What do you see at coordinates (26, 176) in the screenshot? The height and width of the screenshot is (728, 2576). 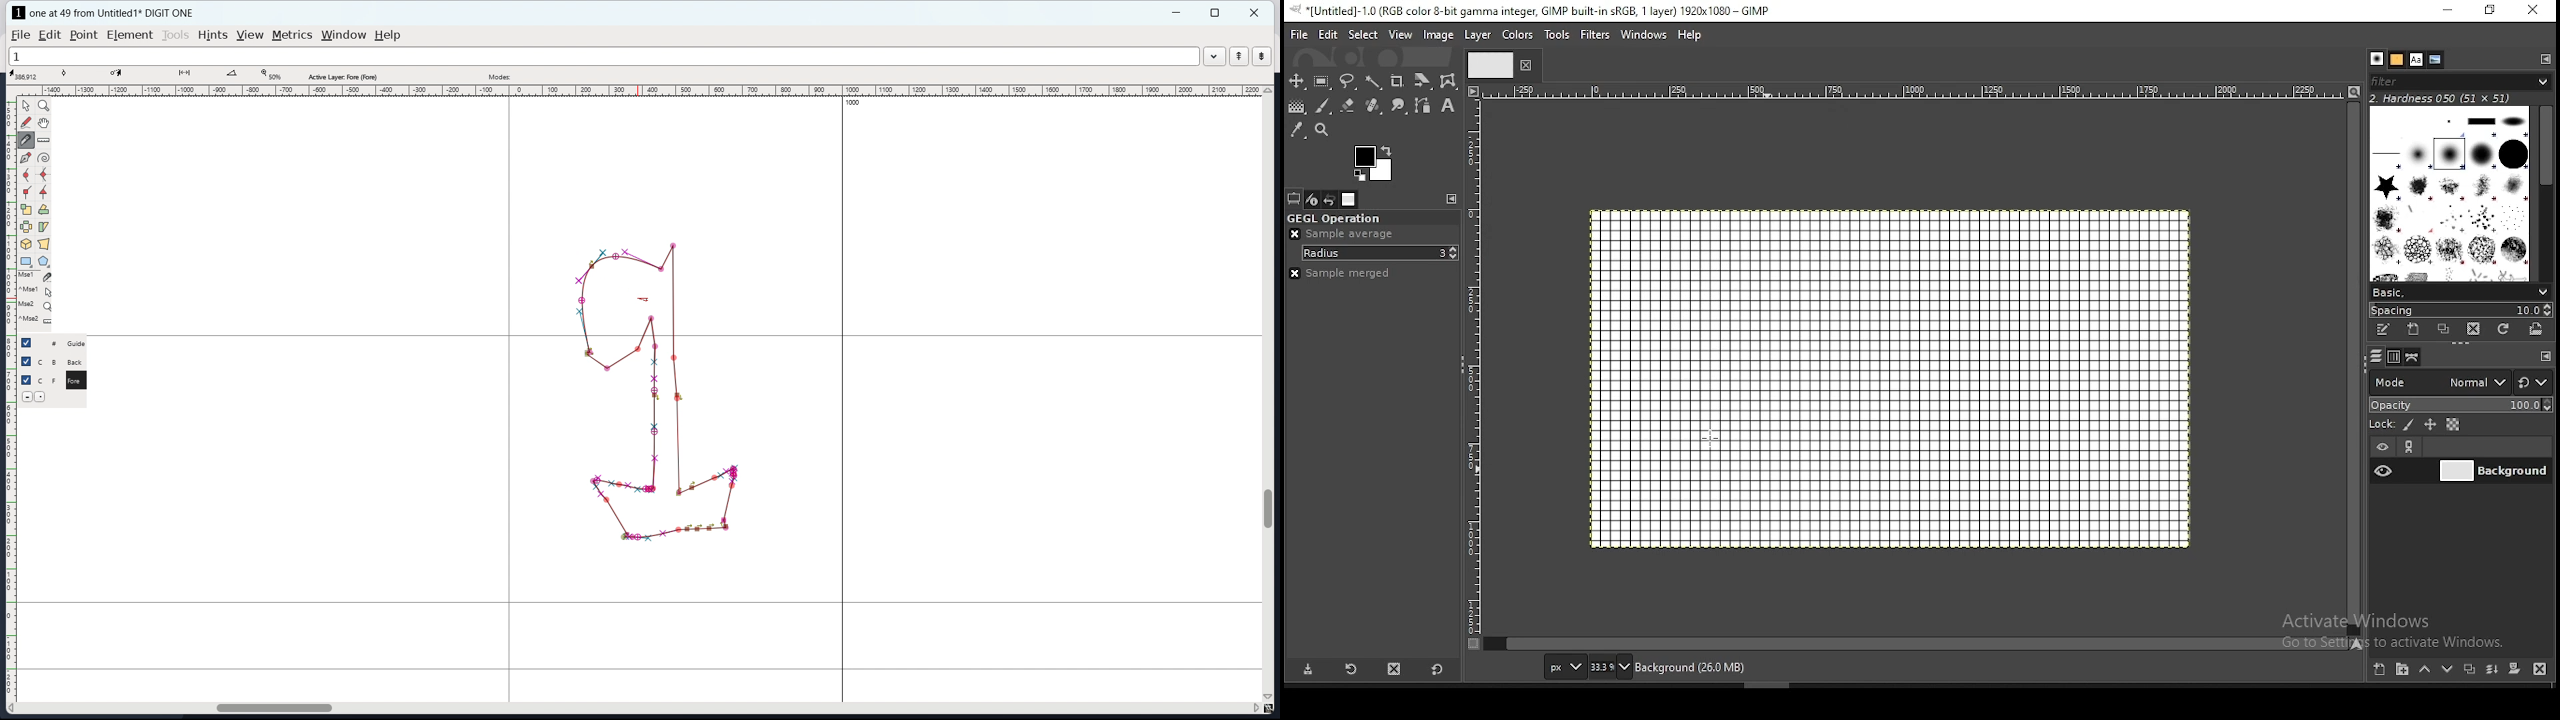 I see `add a curve point` at bounding box center [26, 176].